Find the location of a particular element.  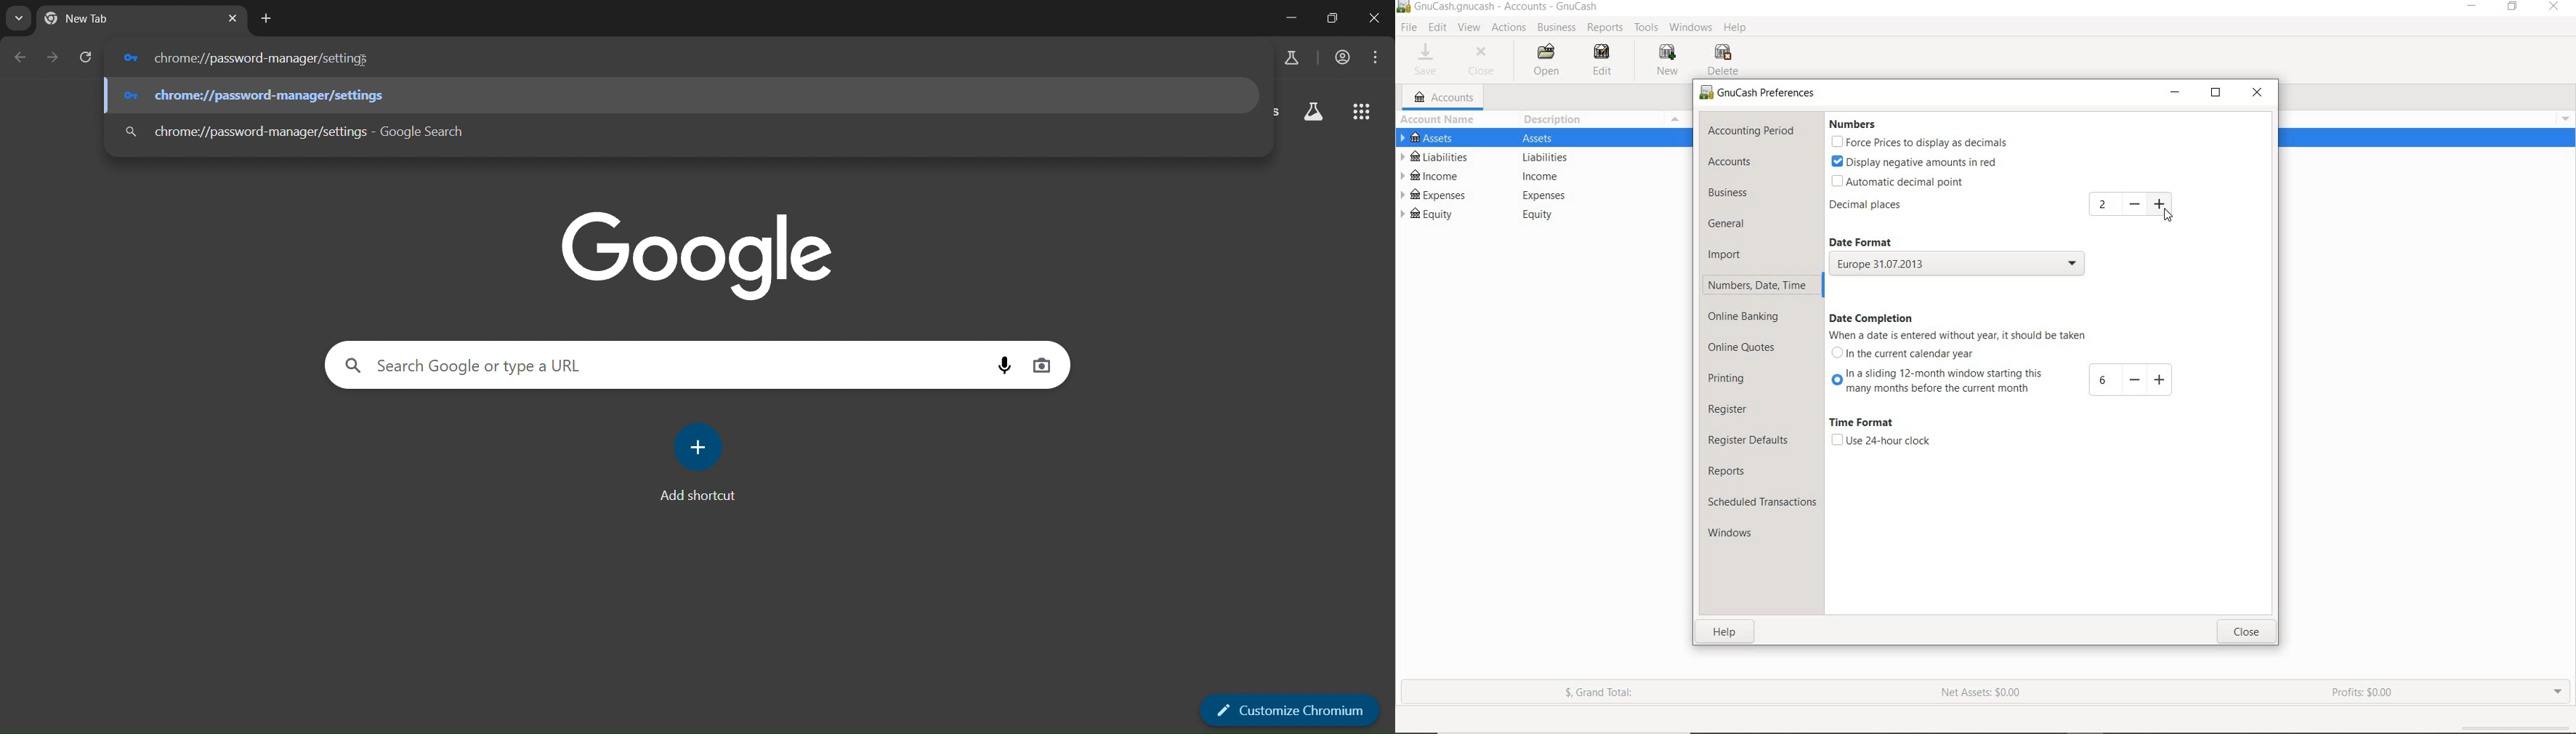

new tab is located at coordinates (267, 20).